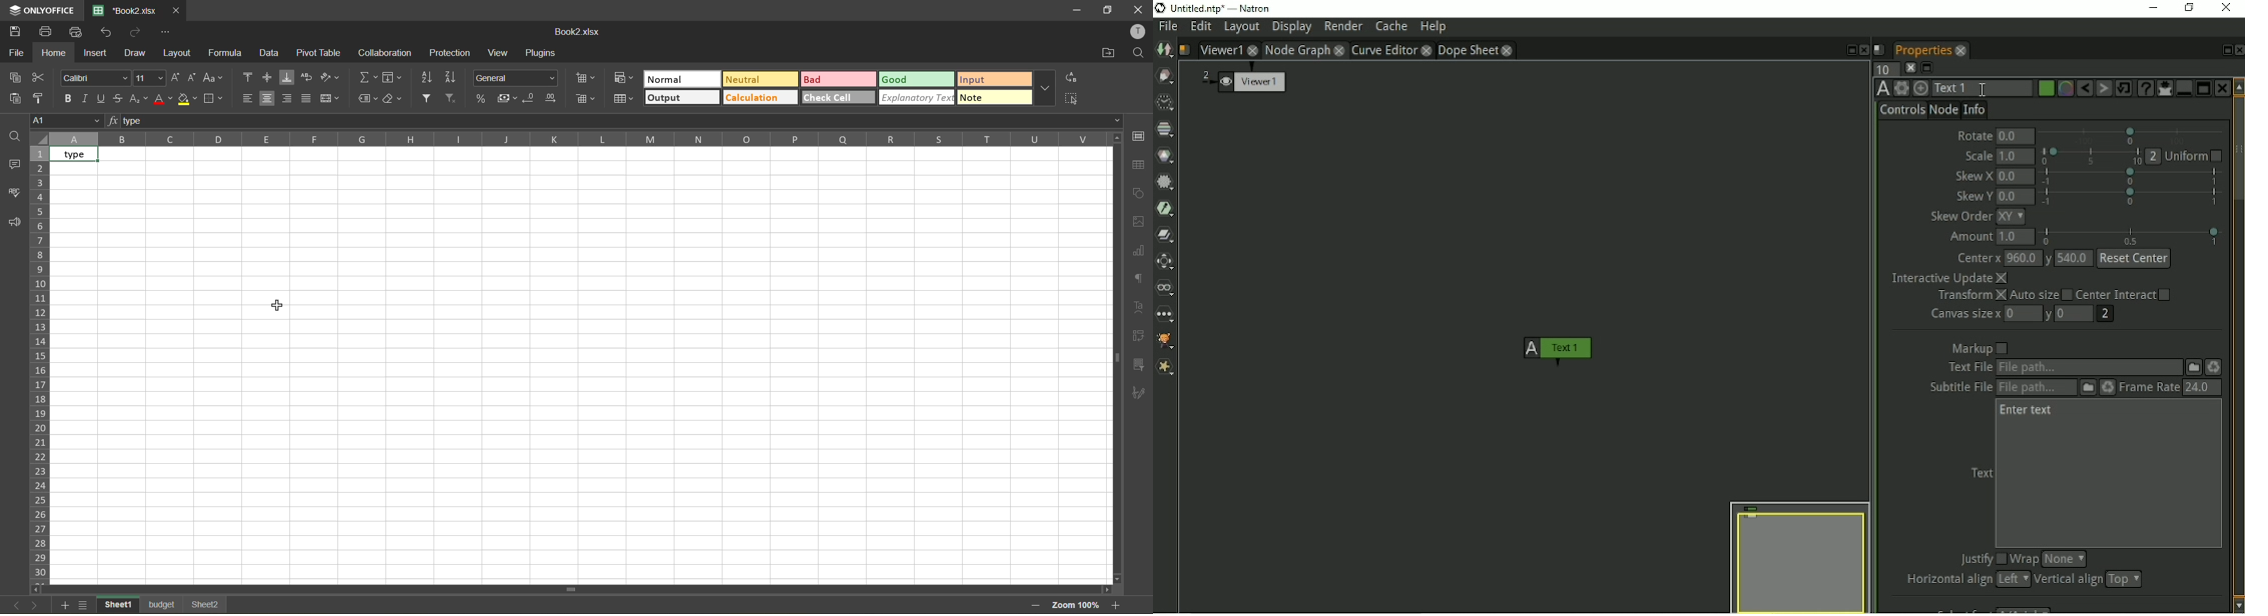  Describe the element at coordinates (392, 100) in the screenshot. I see `clear` at that location.